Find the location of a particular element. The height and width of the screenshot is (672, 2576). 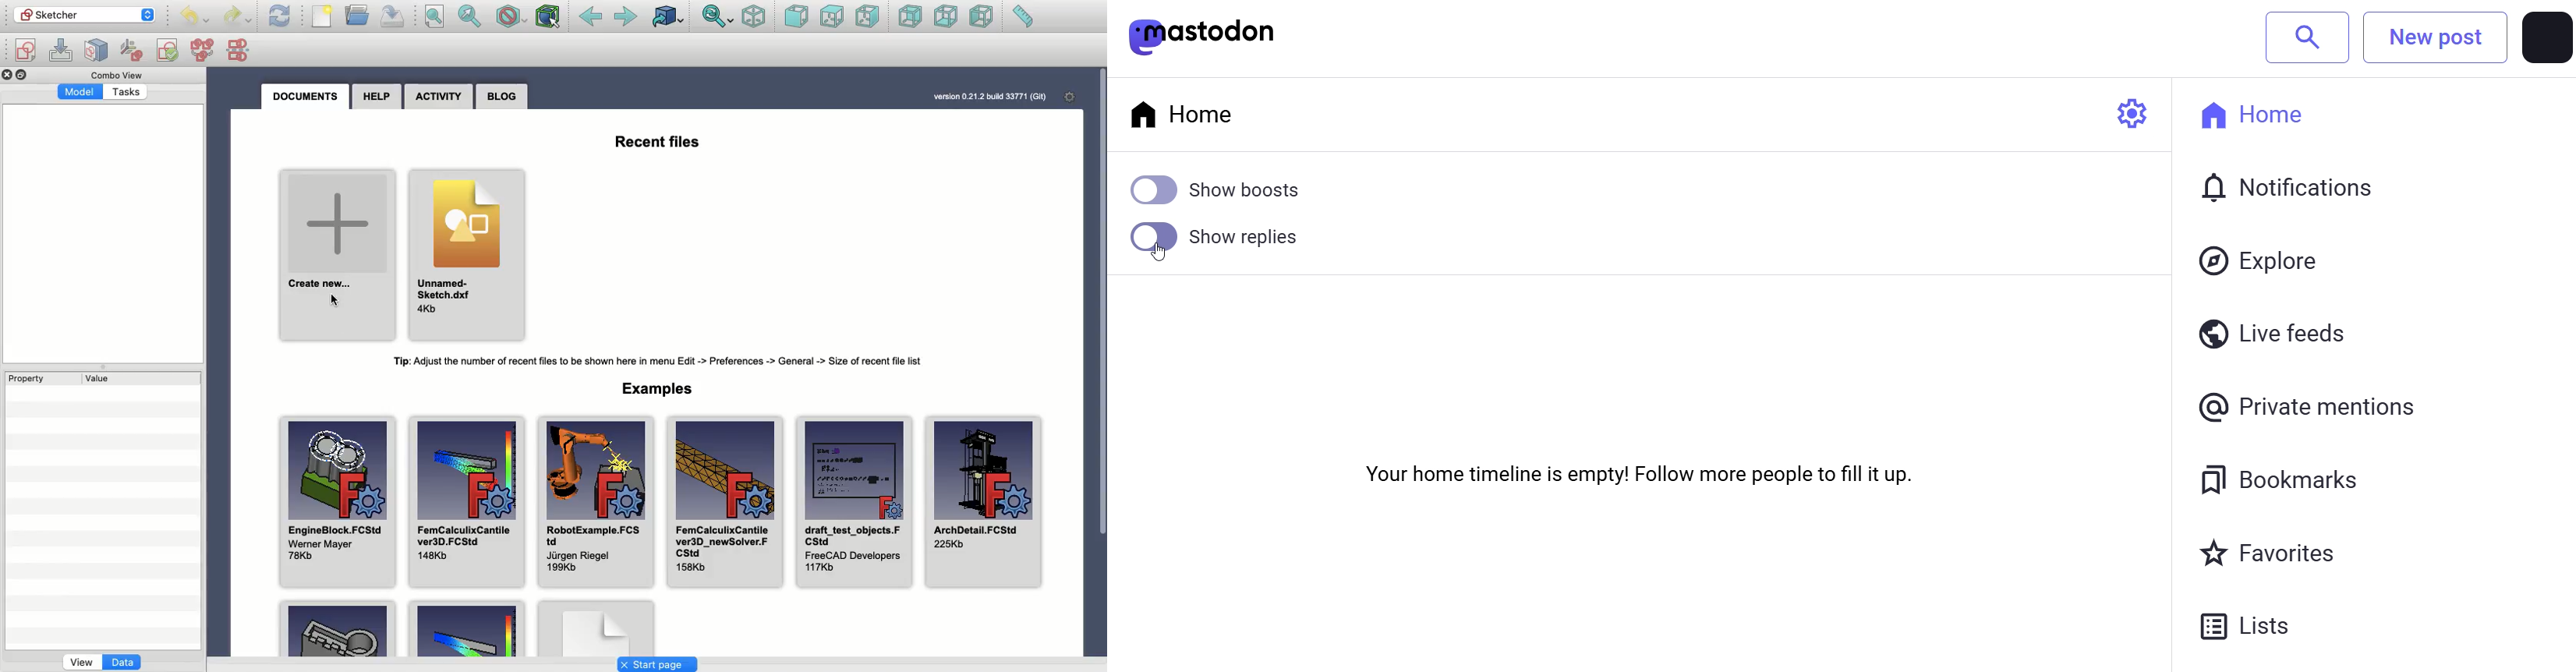

Example 3 is located at coordinates (597, 628).